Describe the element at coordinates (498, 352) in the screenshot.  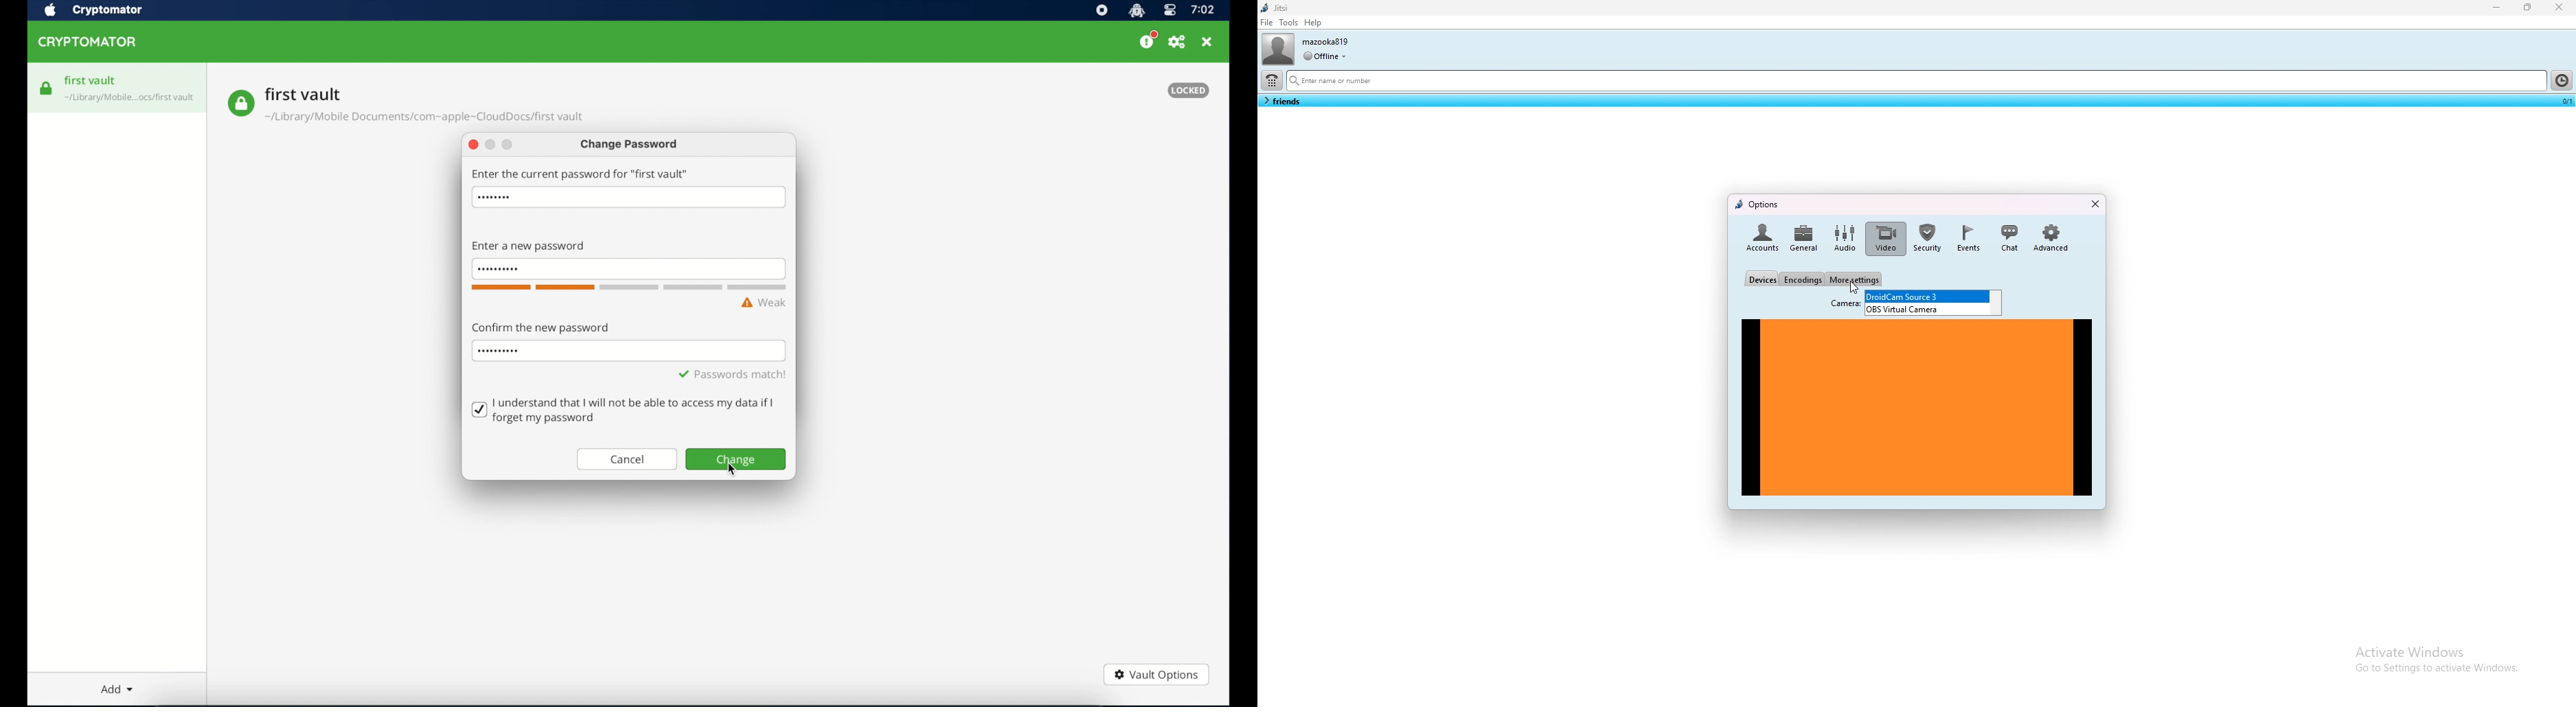
I see `invisible password` at that location.